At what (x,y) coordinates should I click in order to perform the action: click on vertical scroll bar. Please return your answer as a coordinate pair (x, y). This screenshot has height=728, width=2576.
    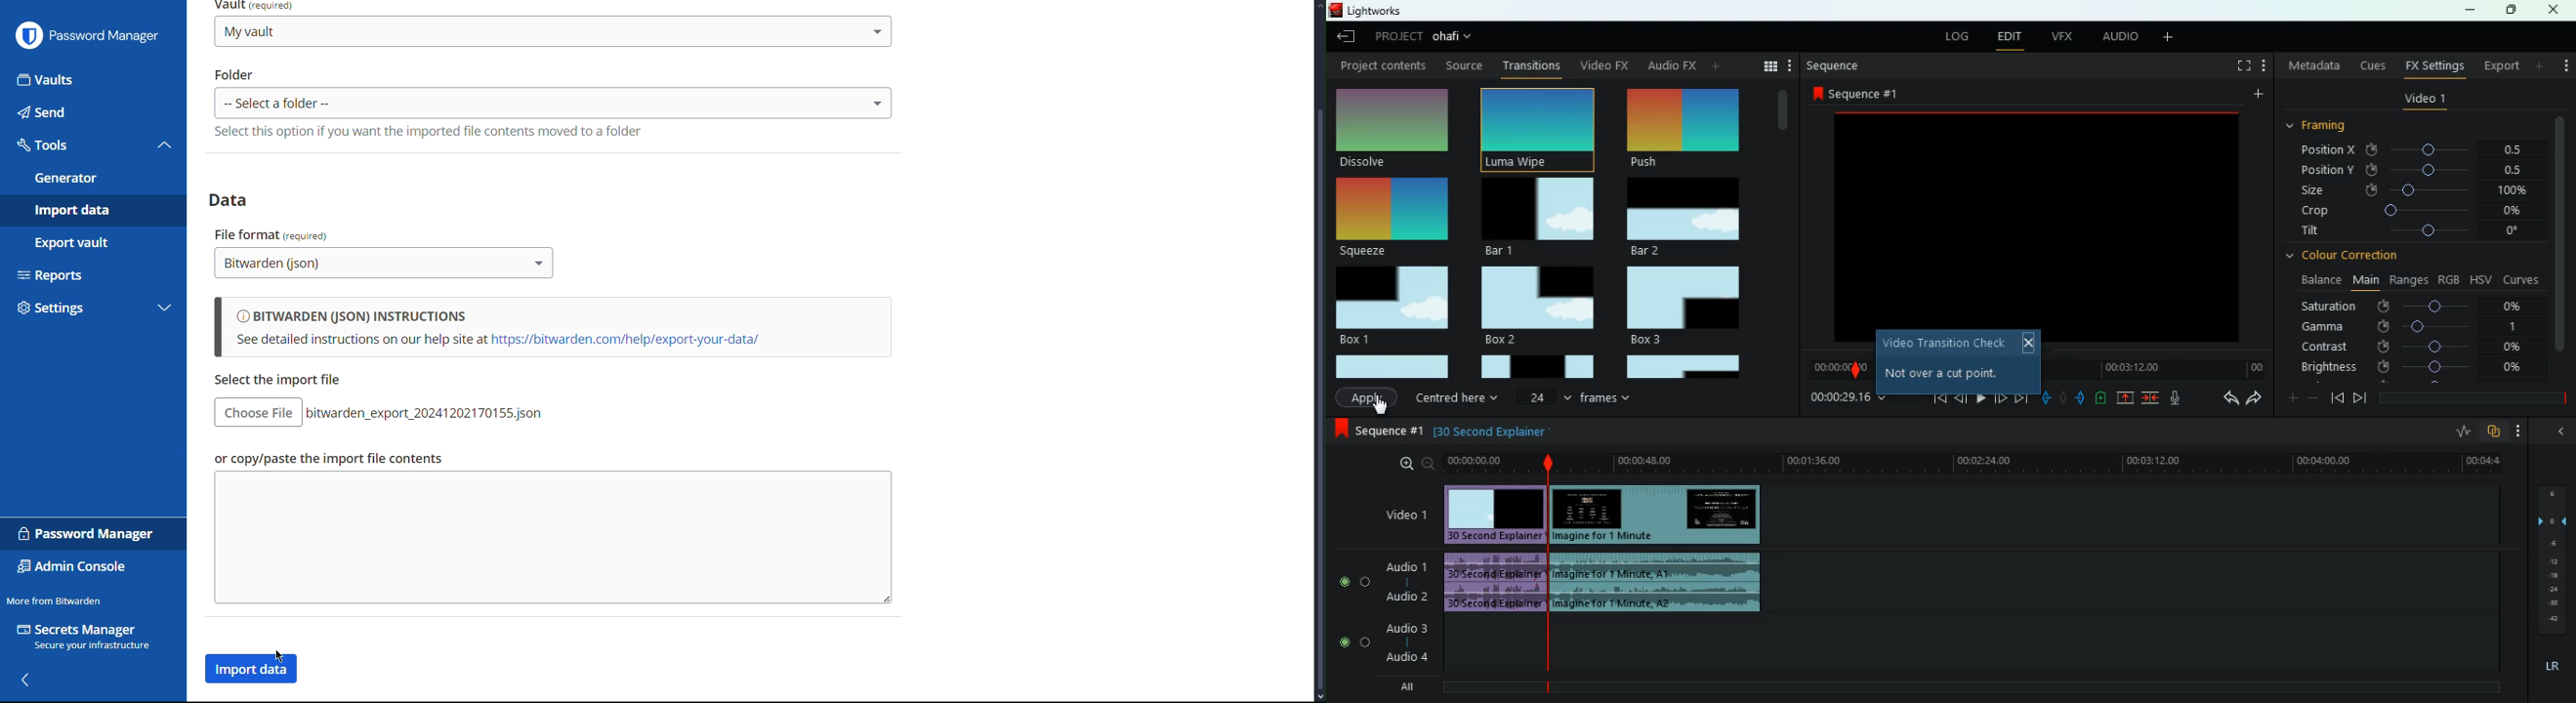
    Looking at the image, I should click on (1782, 232).